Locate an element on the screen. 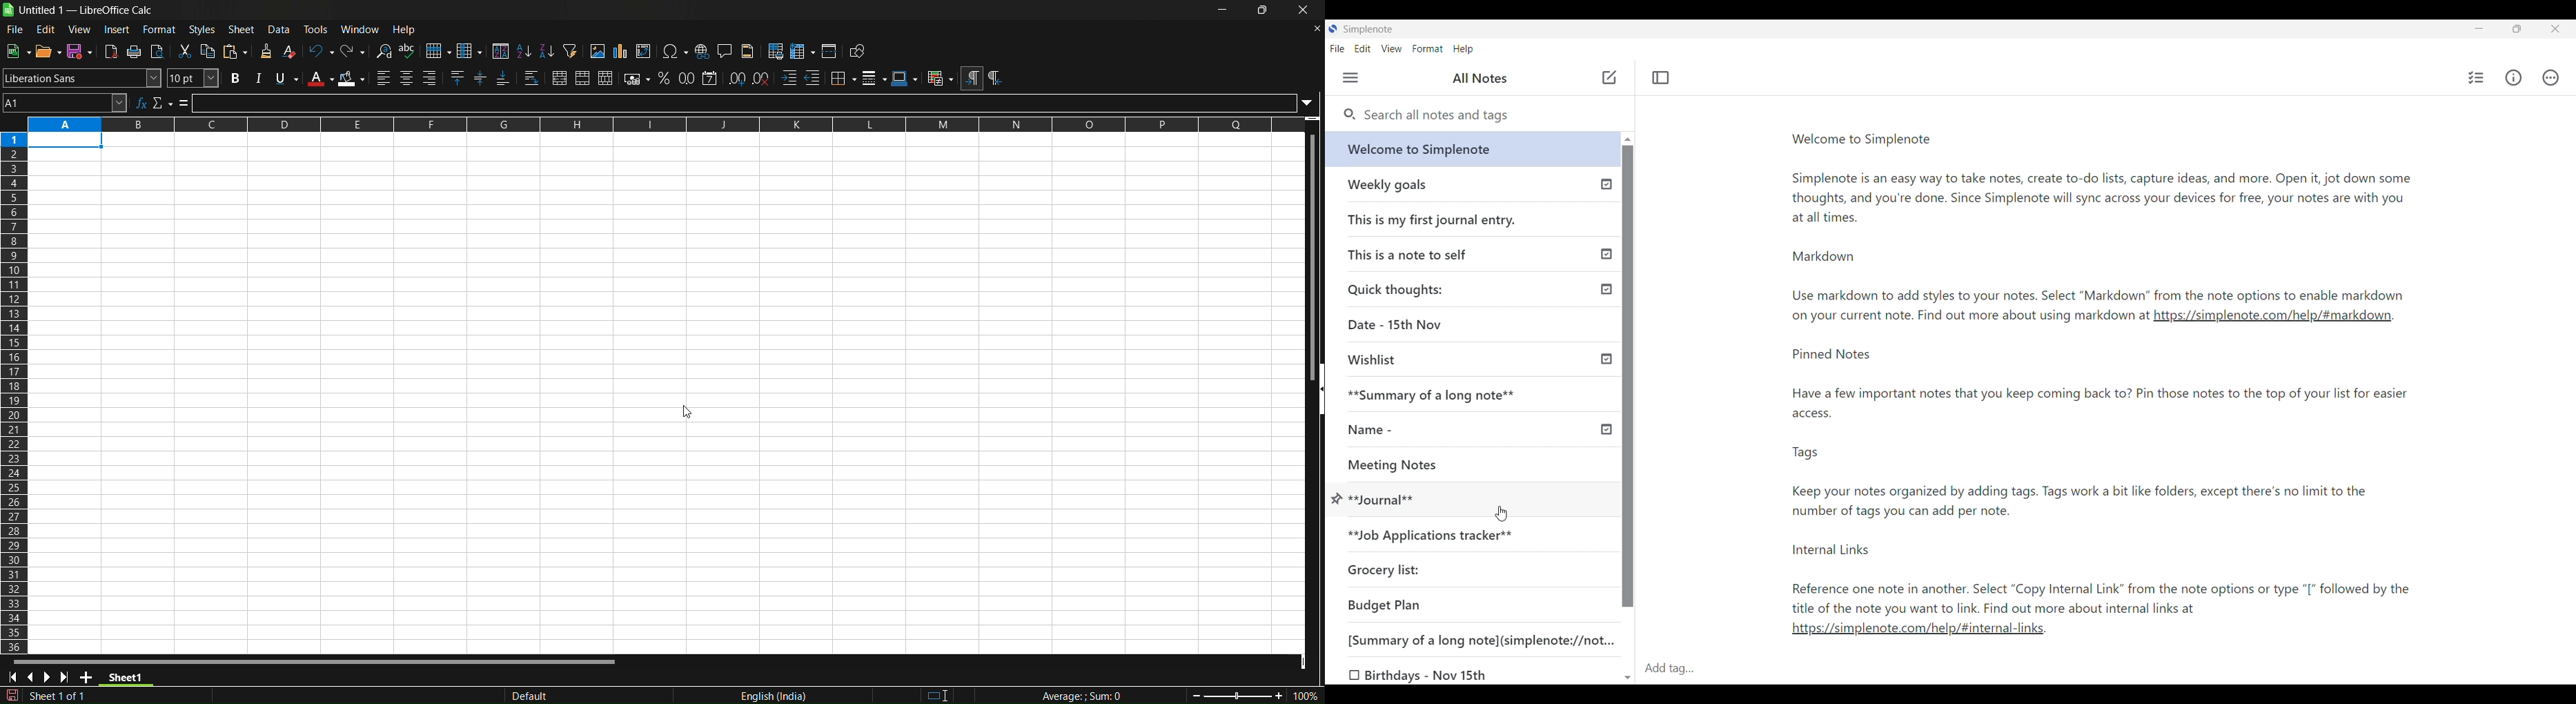 This screenshot has width=2576, height=728. Close interface is located at coordinates (2555, 29).